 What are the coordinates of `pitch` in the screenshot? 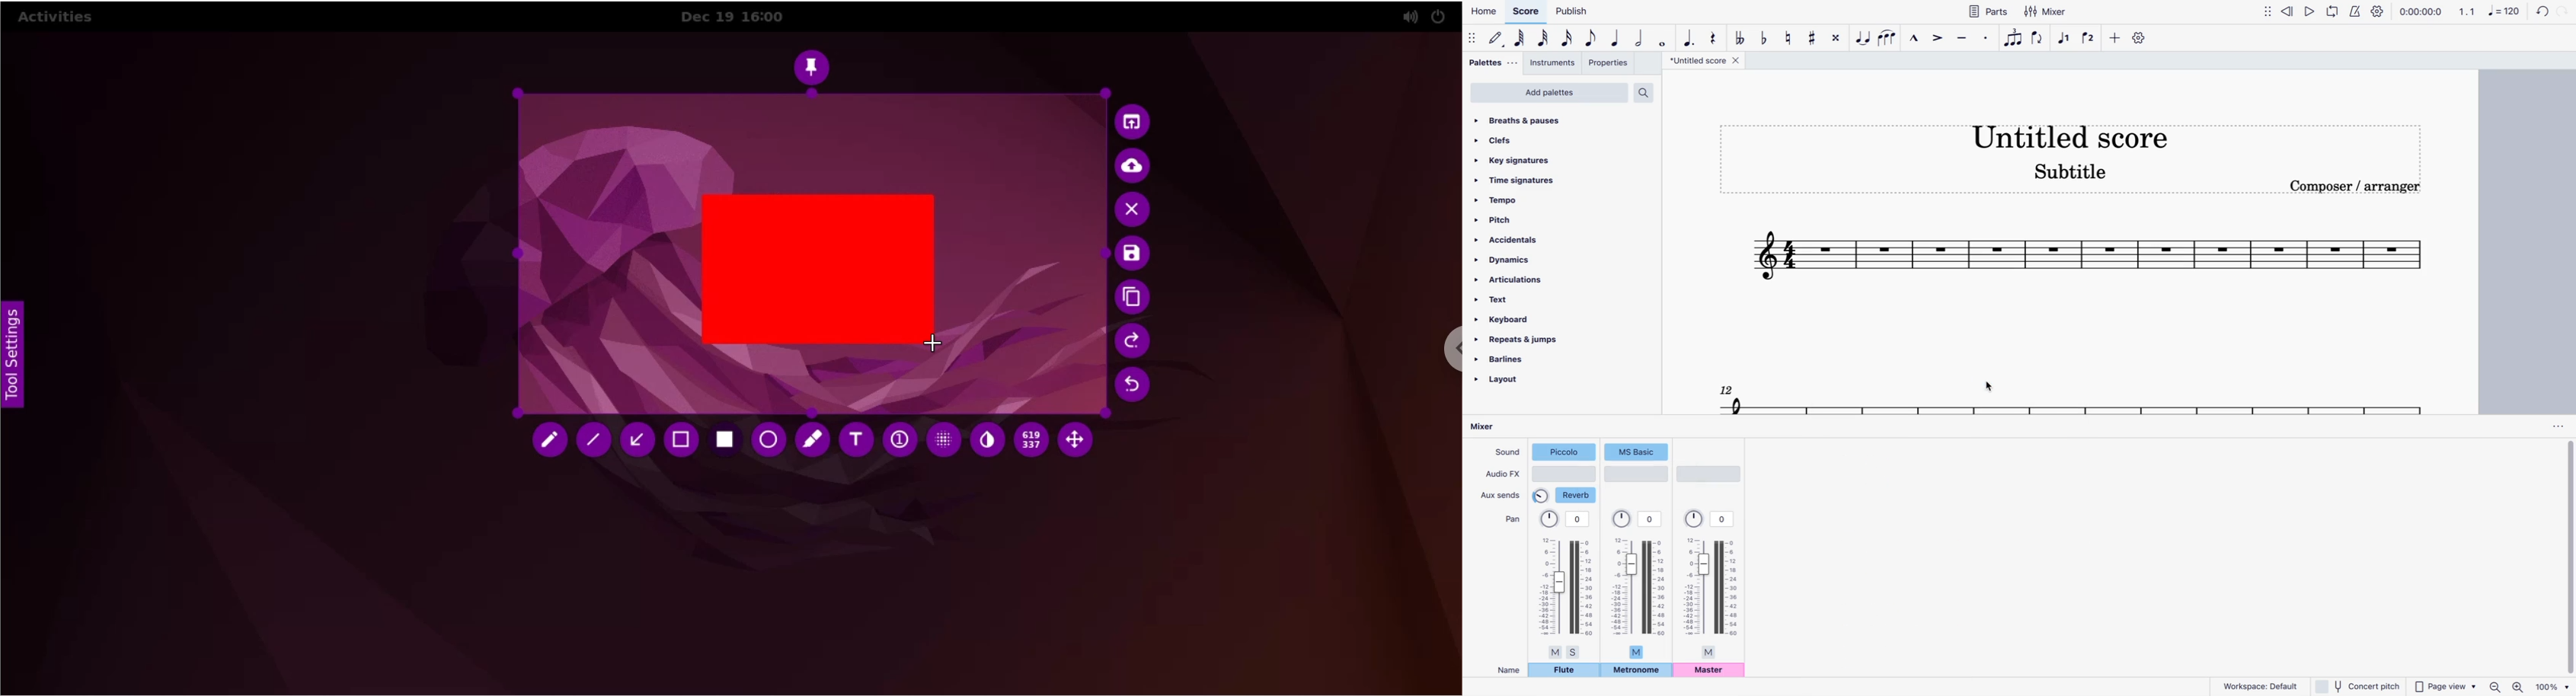 It's located at (1523, 219).